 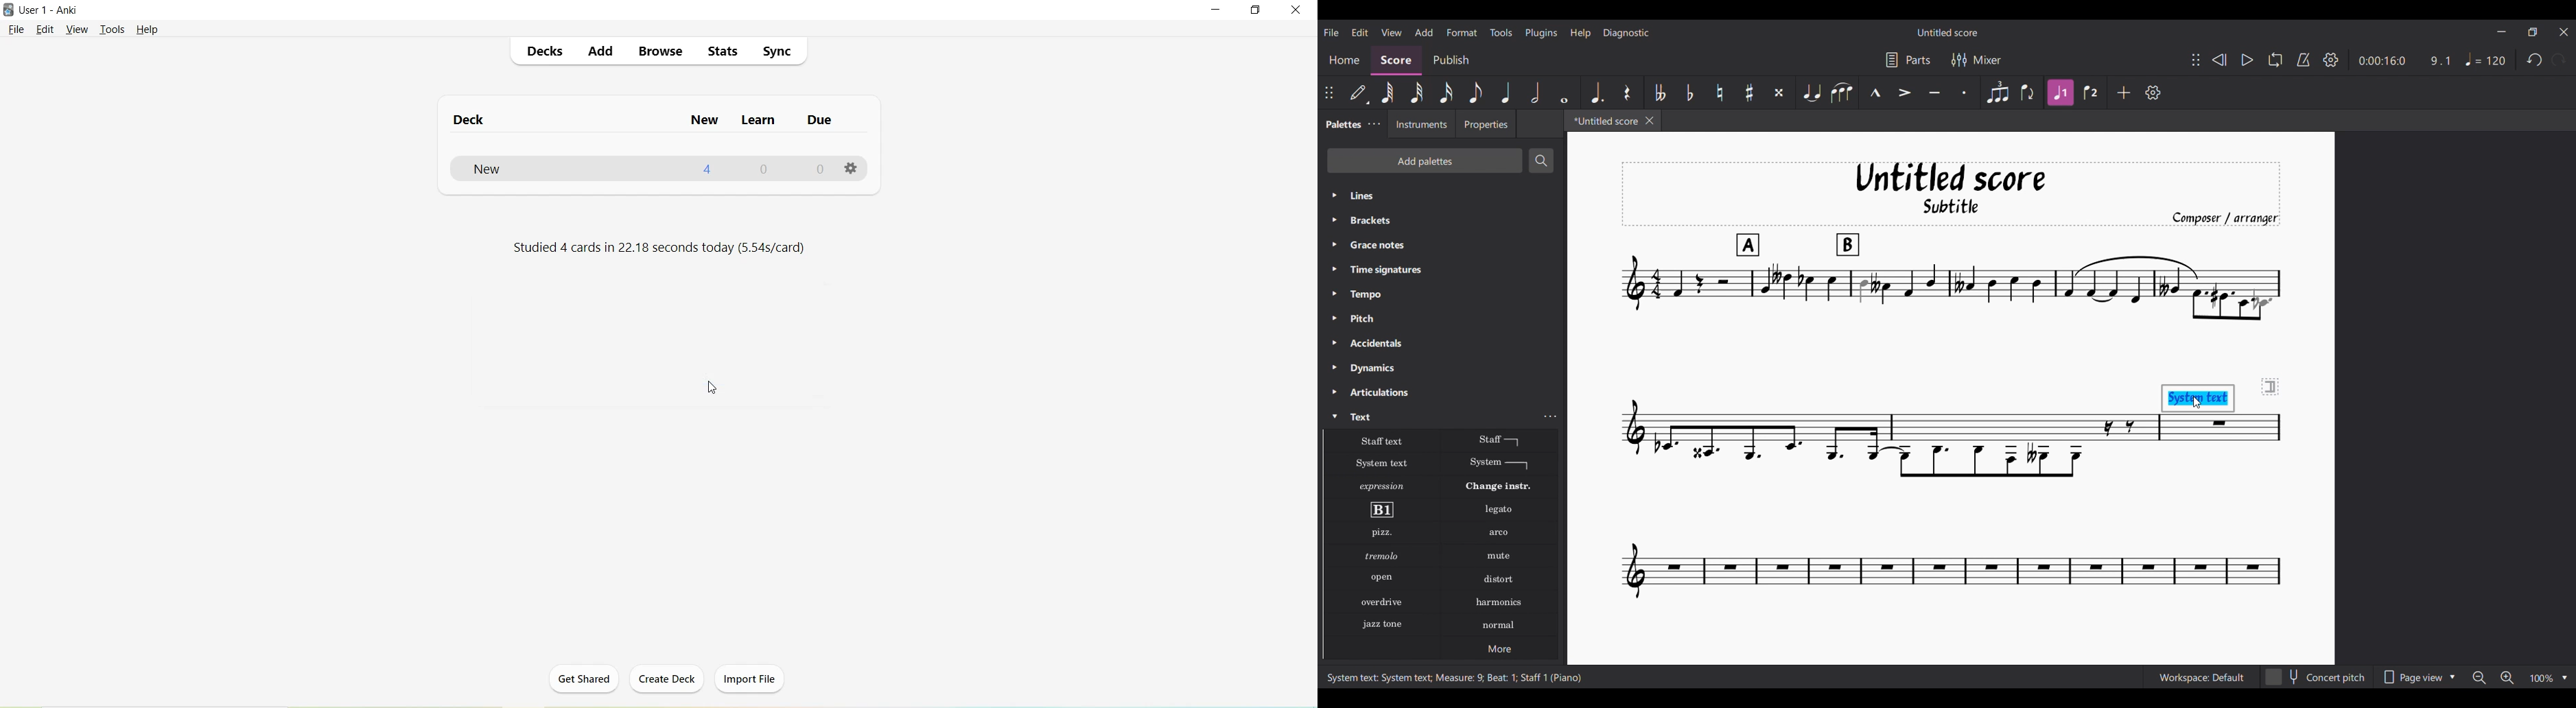 I want to click on Get Shared, so click(x=581, y=683).